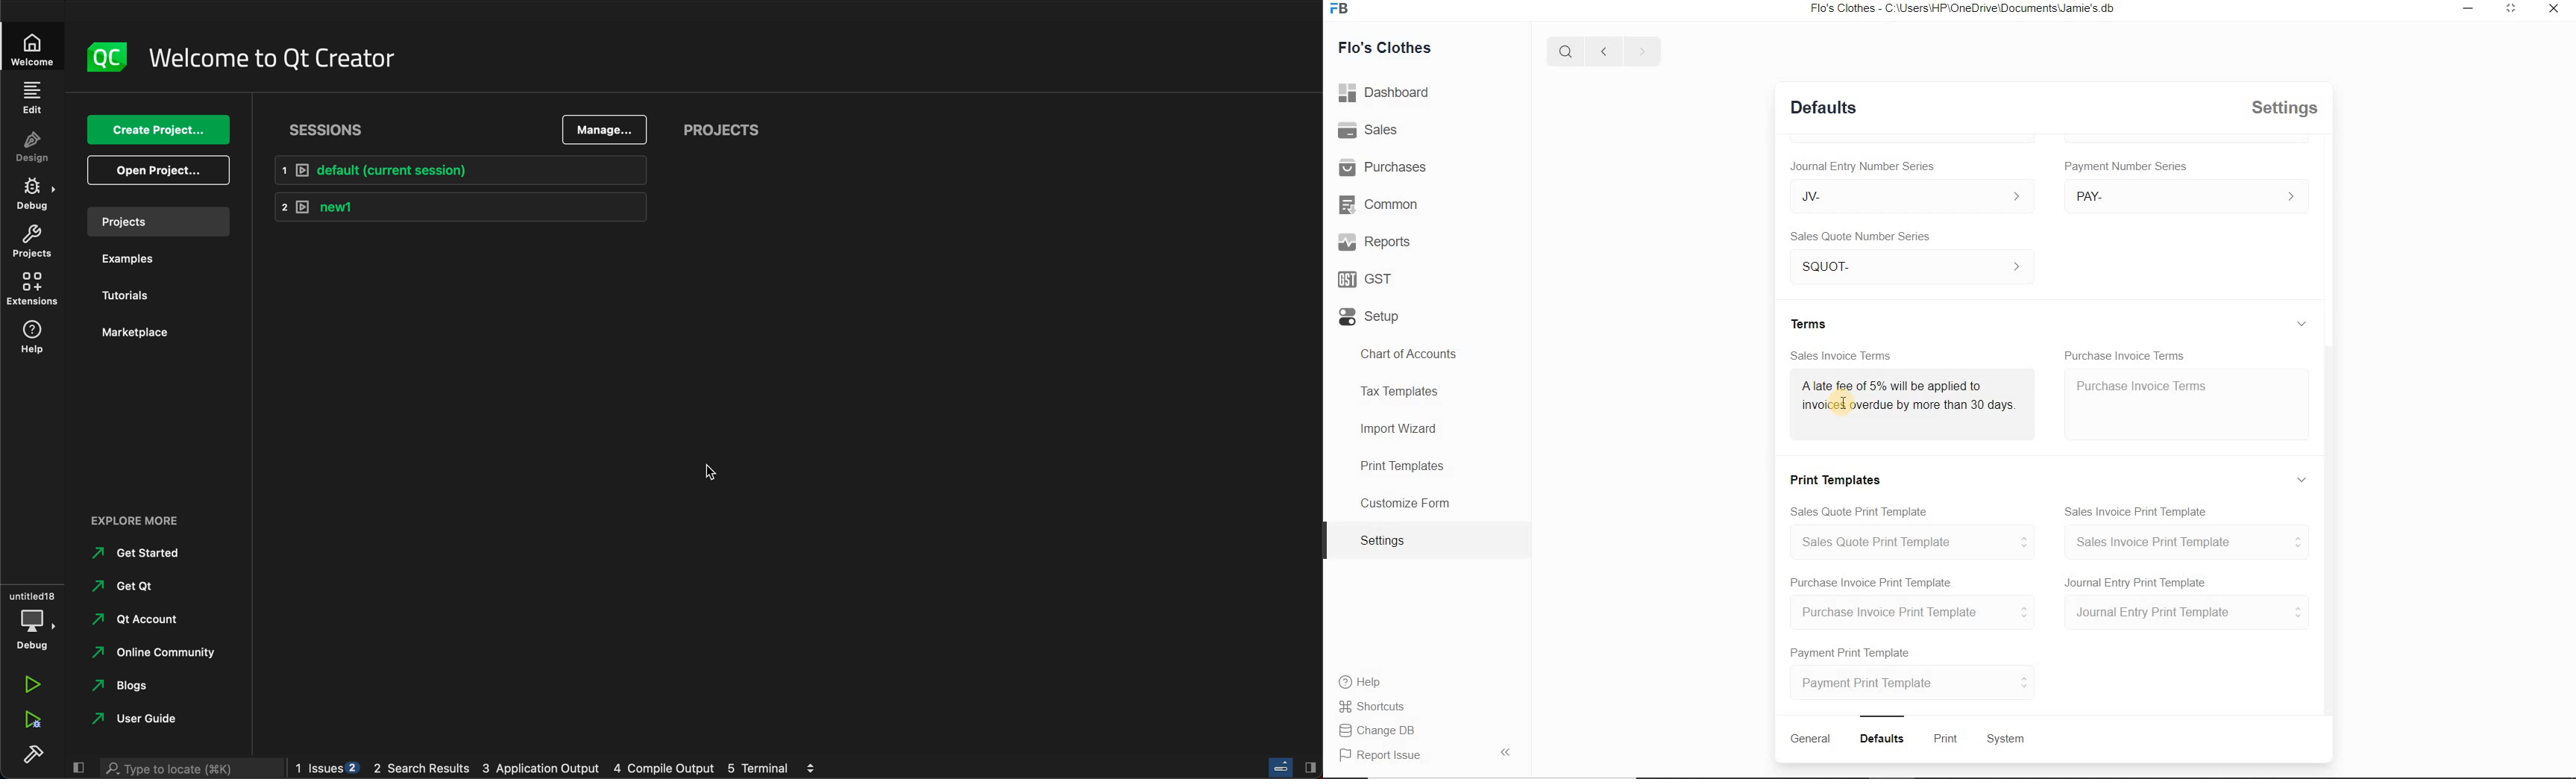 Image resolution: width=2576 pixels, height=784 pixels. I want to click on PAY, so click(2187, 195).